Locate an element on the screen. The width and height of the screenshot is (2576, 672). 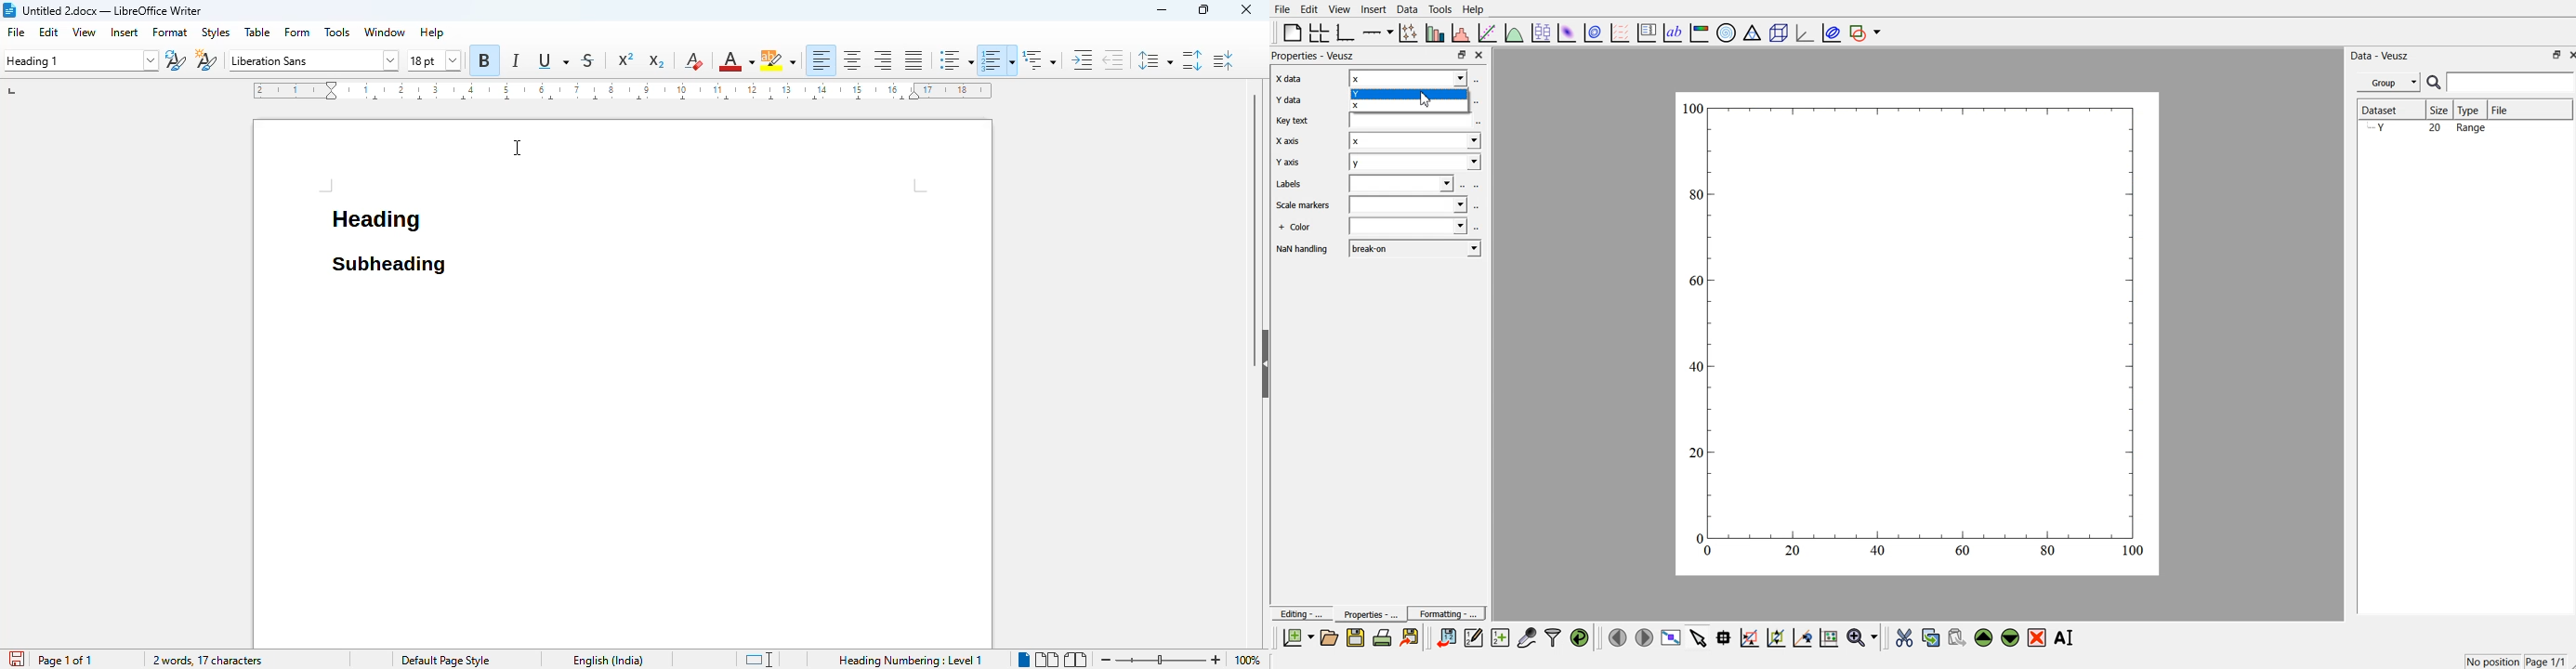
Heading bold format applied is located at coordinates (377, 225).